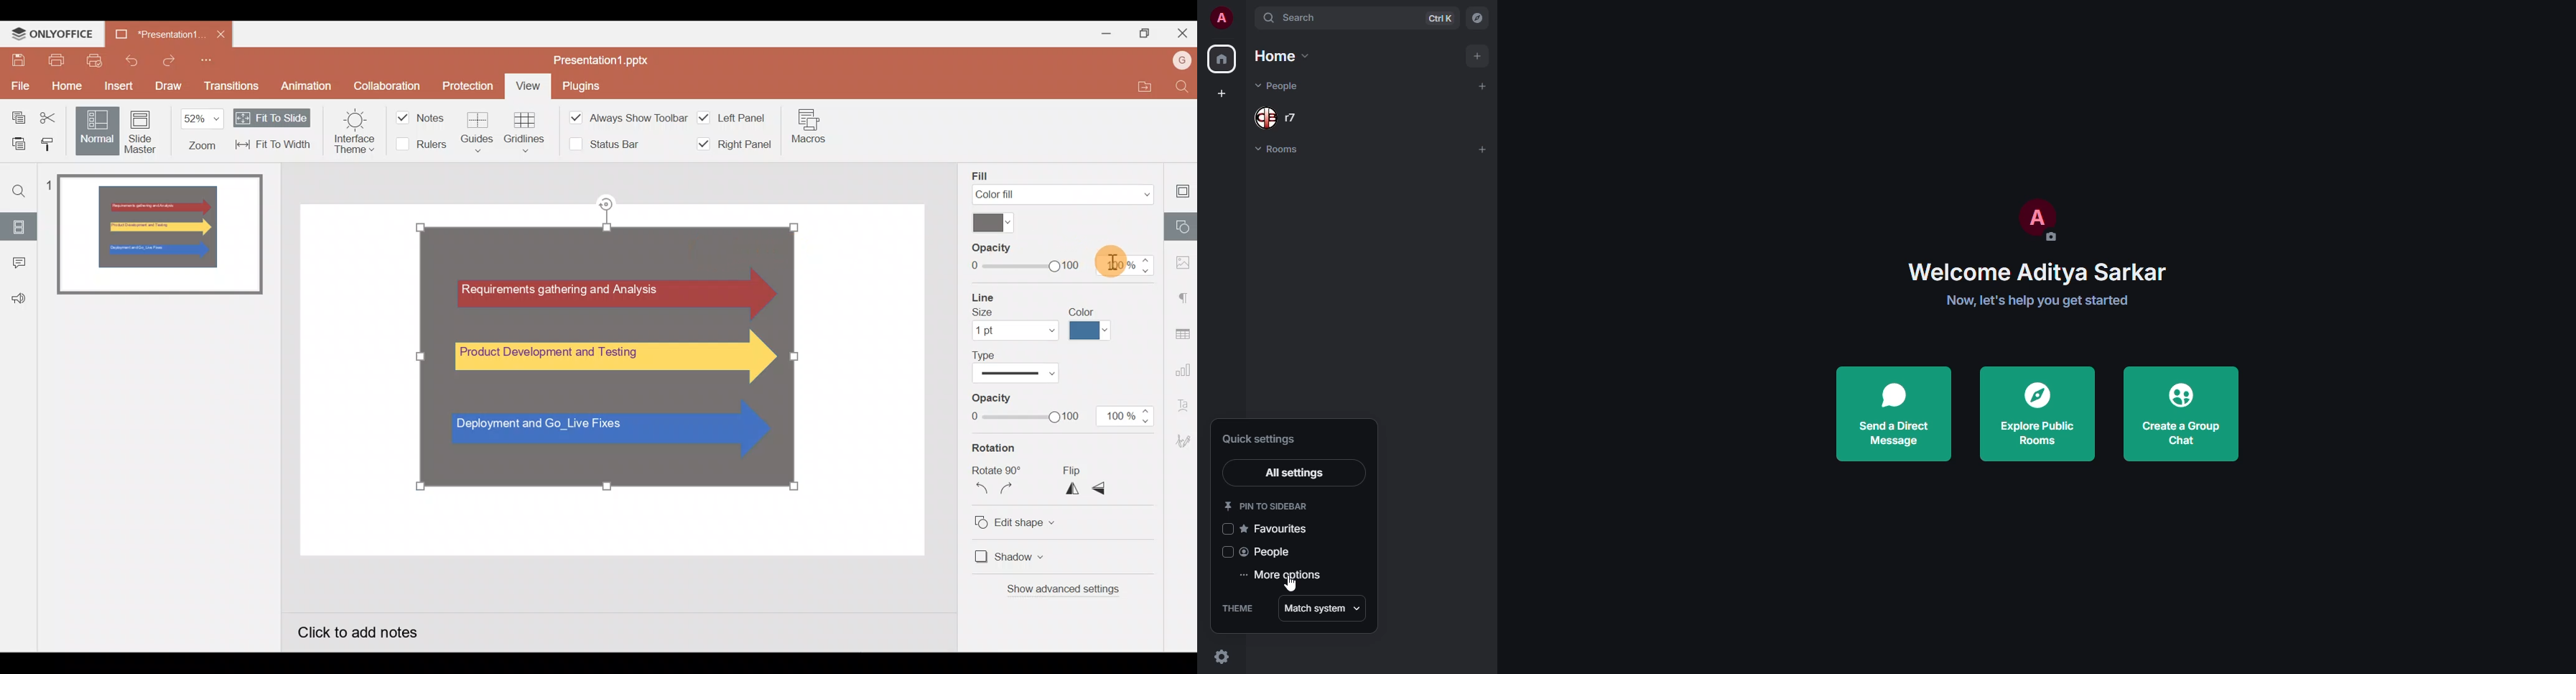 The image size is (2576, 700). Describe the element at coordinates (1279, 56) in the screenshot. I see `home` at that location.